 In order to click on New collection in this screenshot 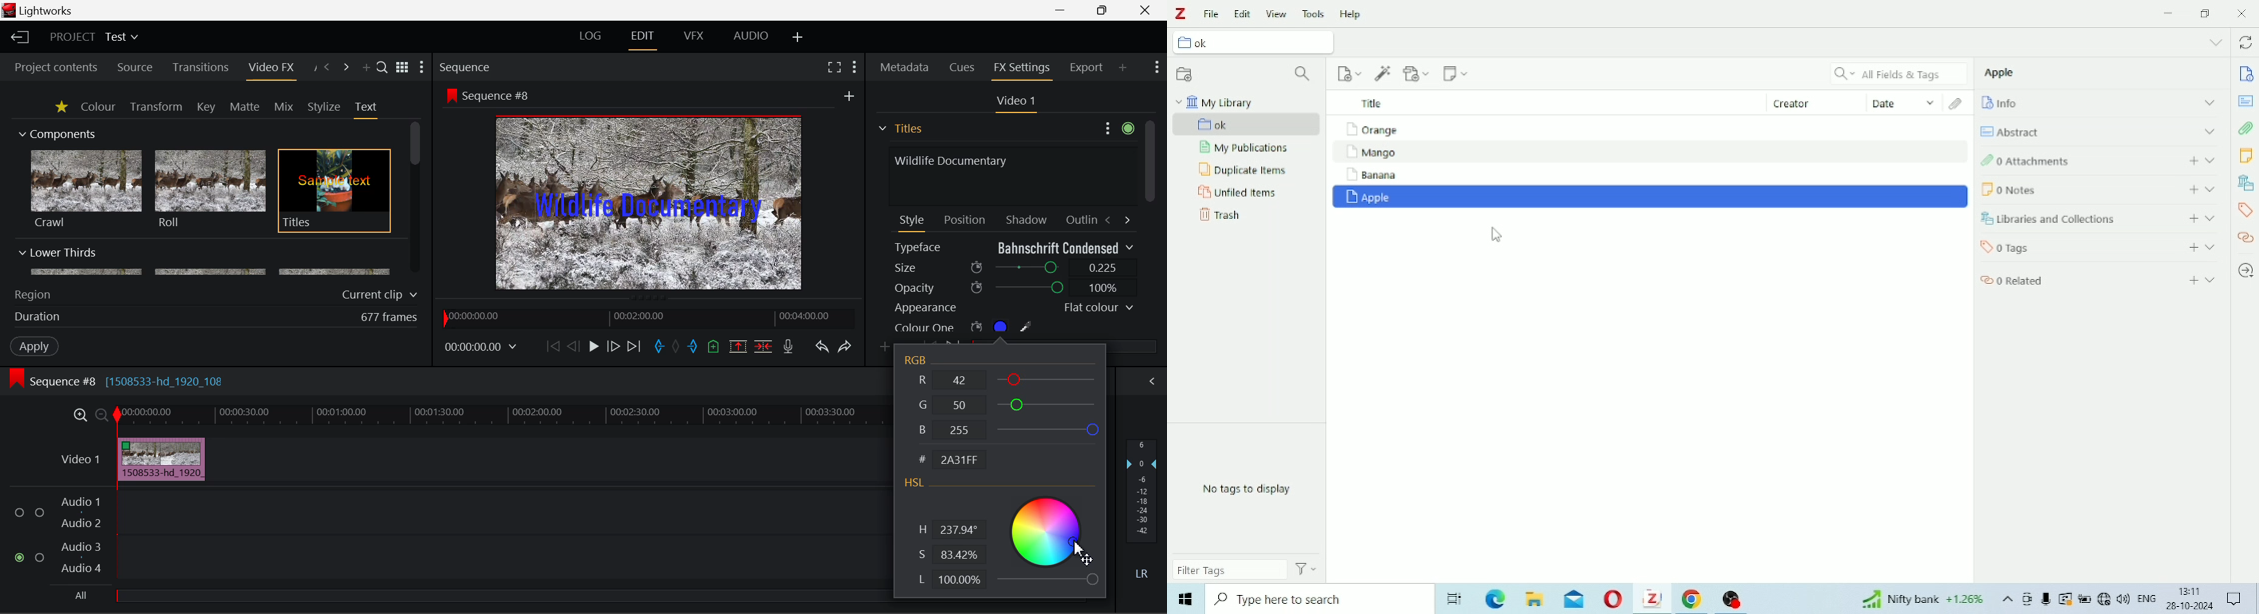, I will do `click(1185, 73)`.